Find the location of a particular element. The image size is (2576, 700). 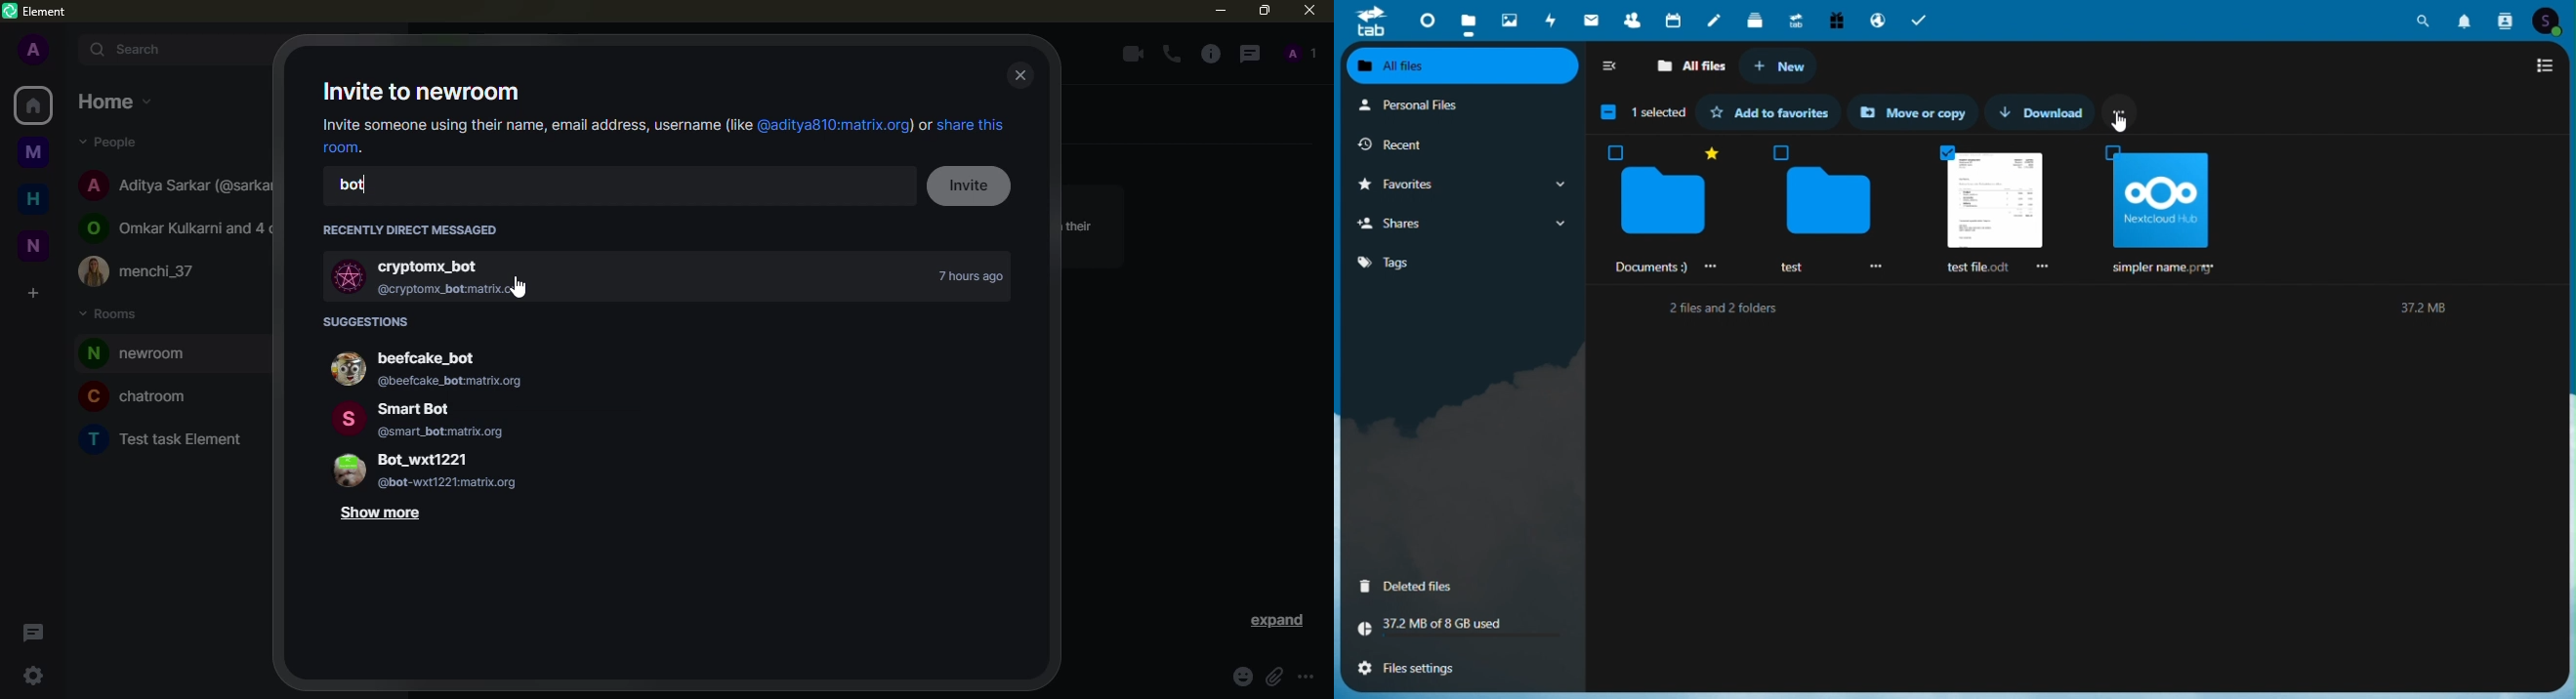

room added is located at coordinates (147, 353).